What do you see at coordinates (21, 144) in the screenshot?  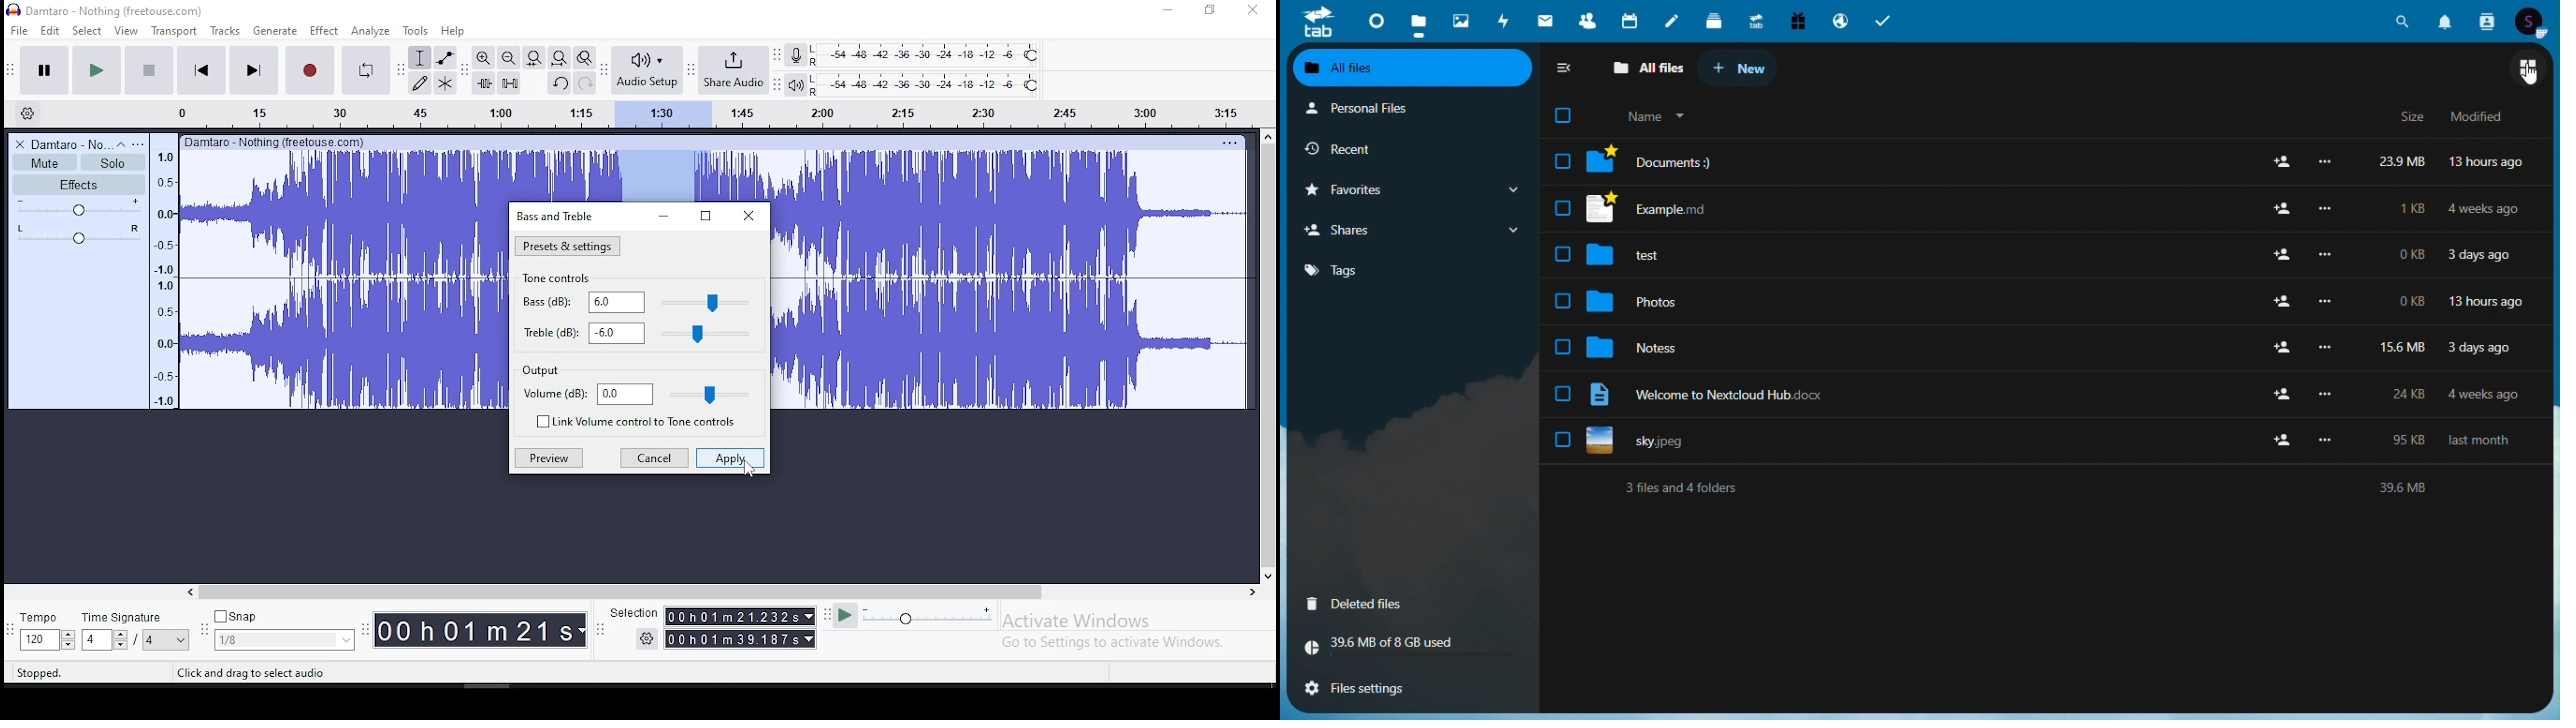 I see `delete track` at bounding box center [21, 144].